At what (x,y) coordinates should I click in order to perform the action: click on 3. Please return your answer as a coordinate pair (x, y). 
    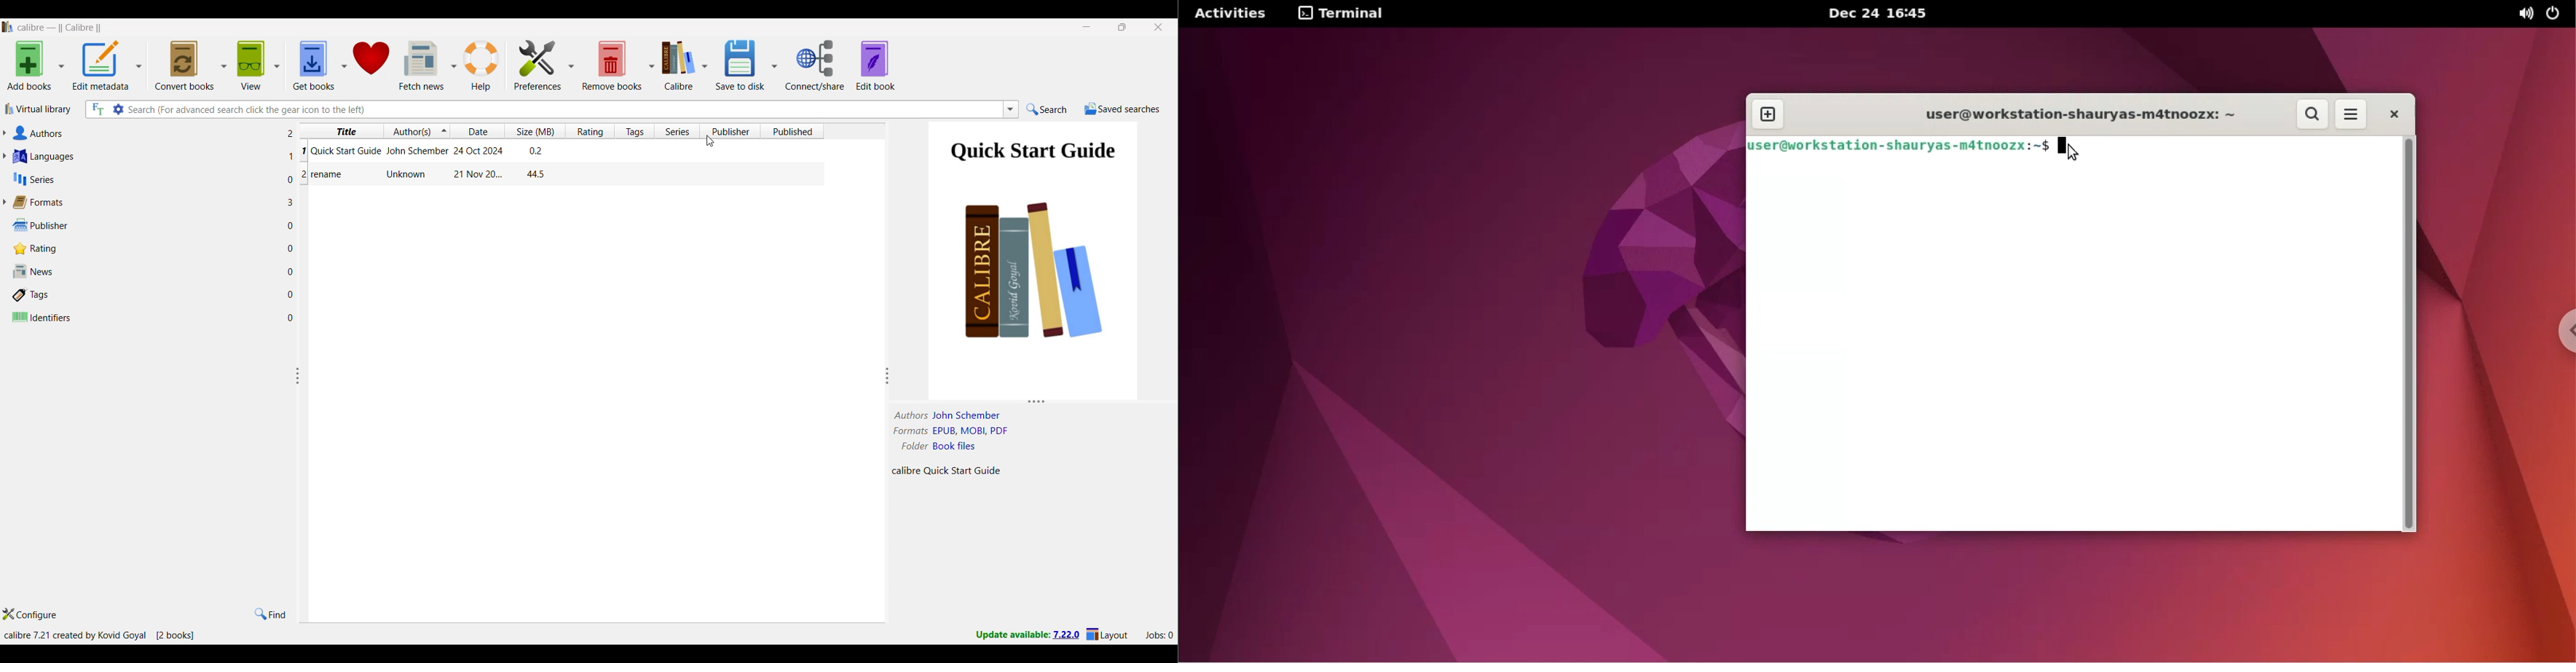
    Looking at the image, I should click on (293, 201).